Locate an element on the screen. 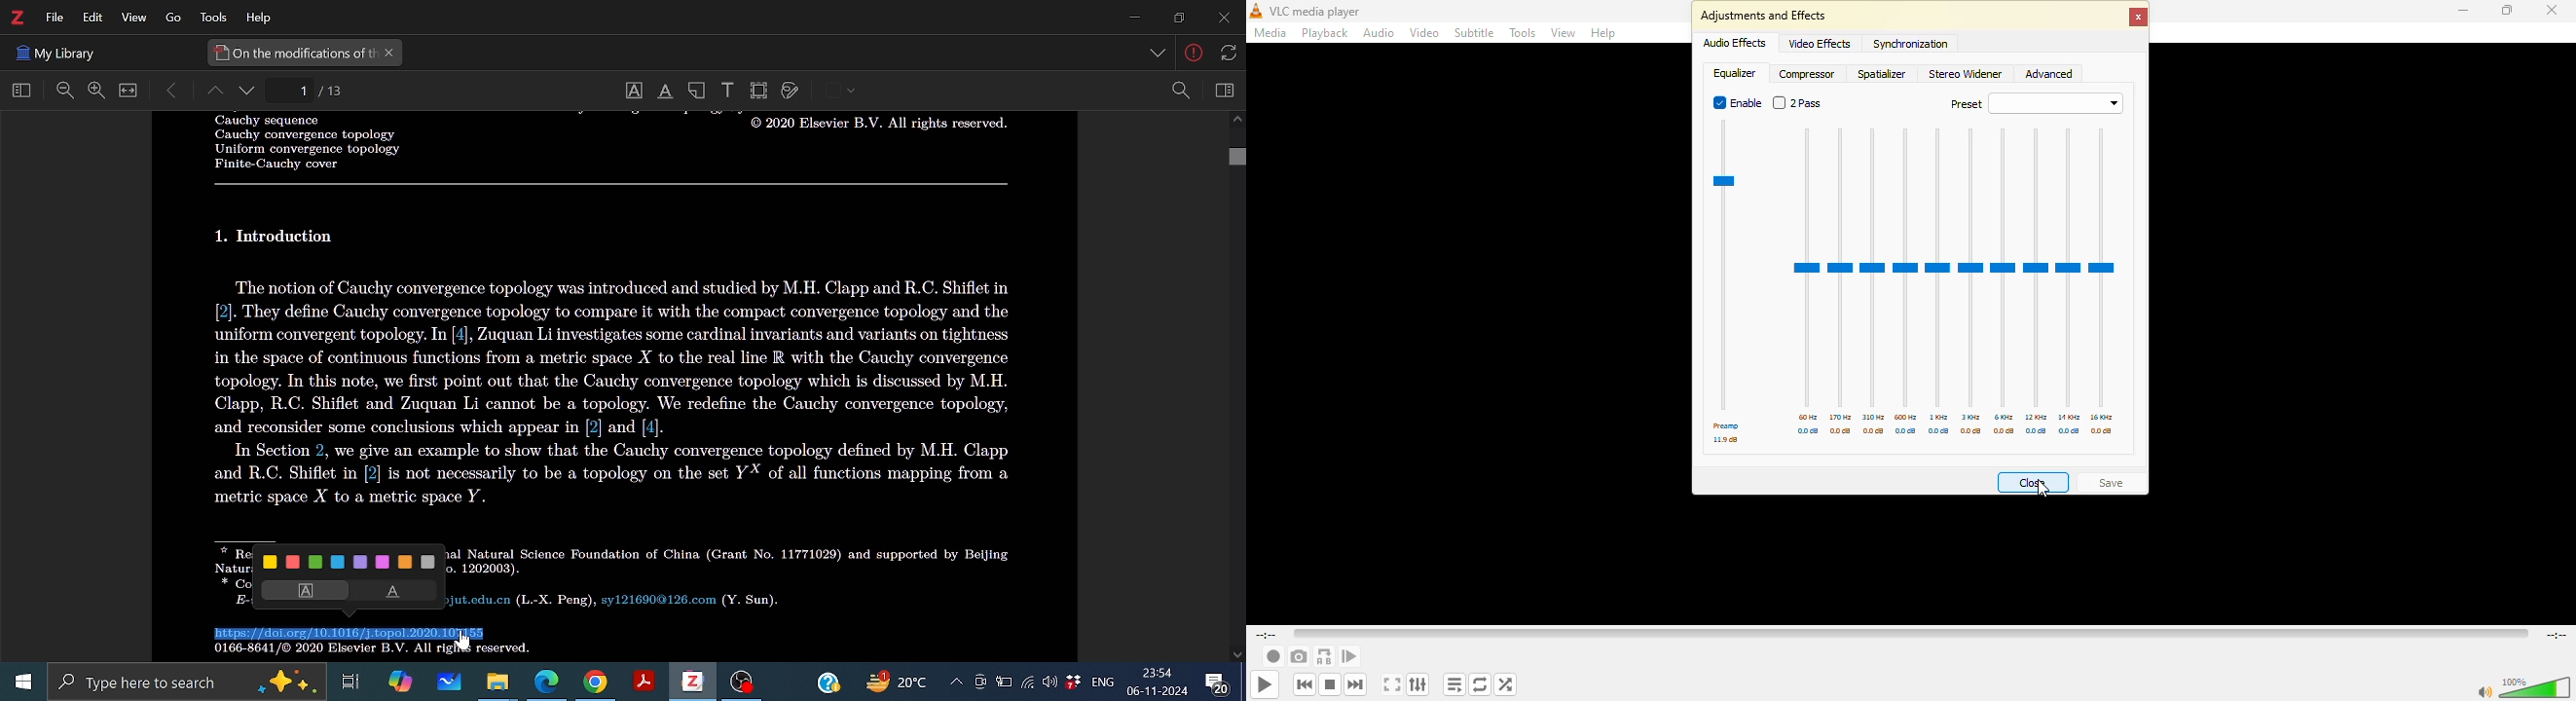 This screenshot has width=2576, height=728. Select text is located at coordinates (633, 91).